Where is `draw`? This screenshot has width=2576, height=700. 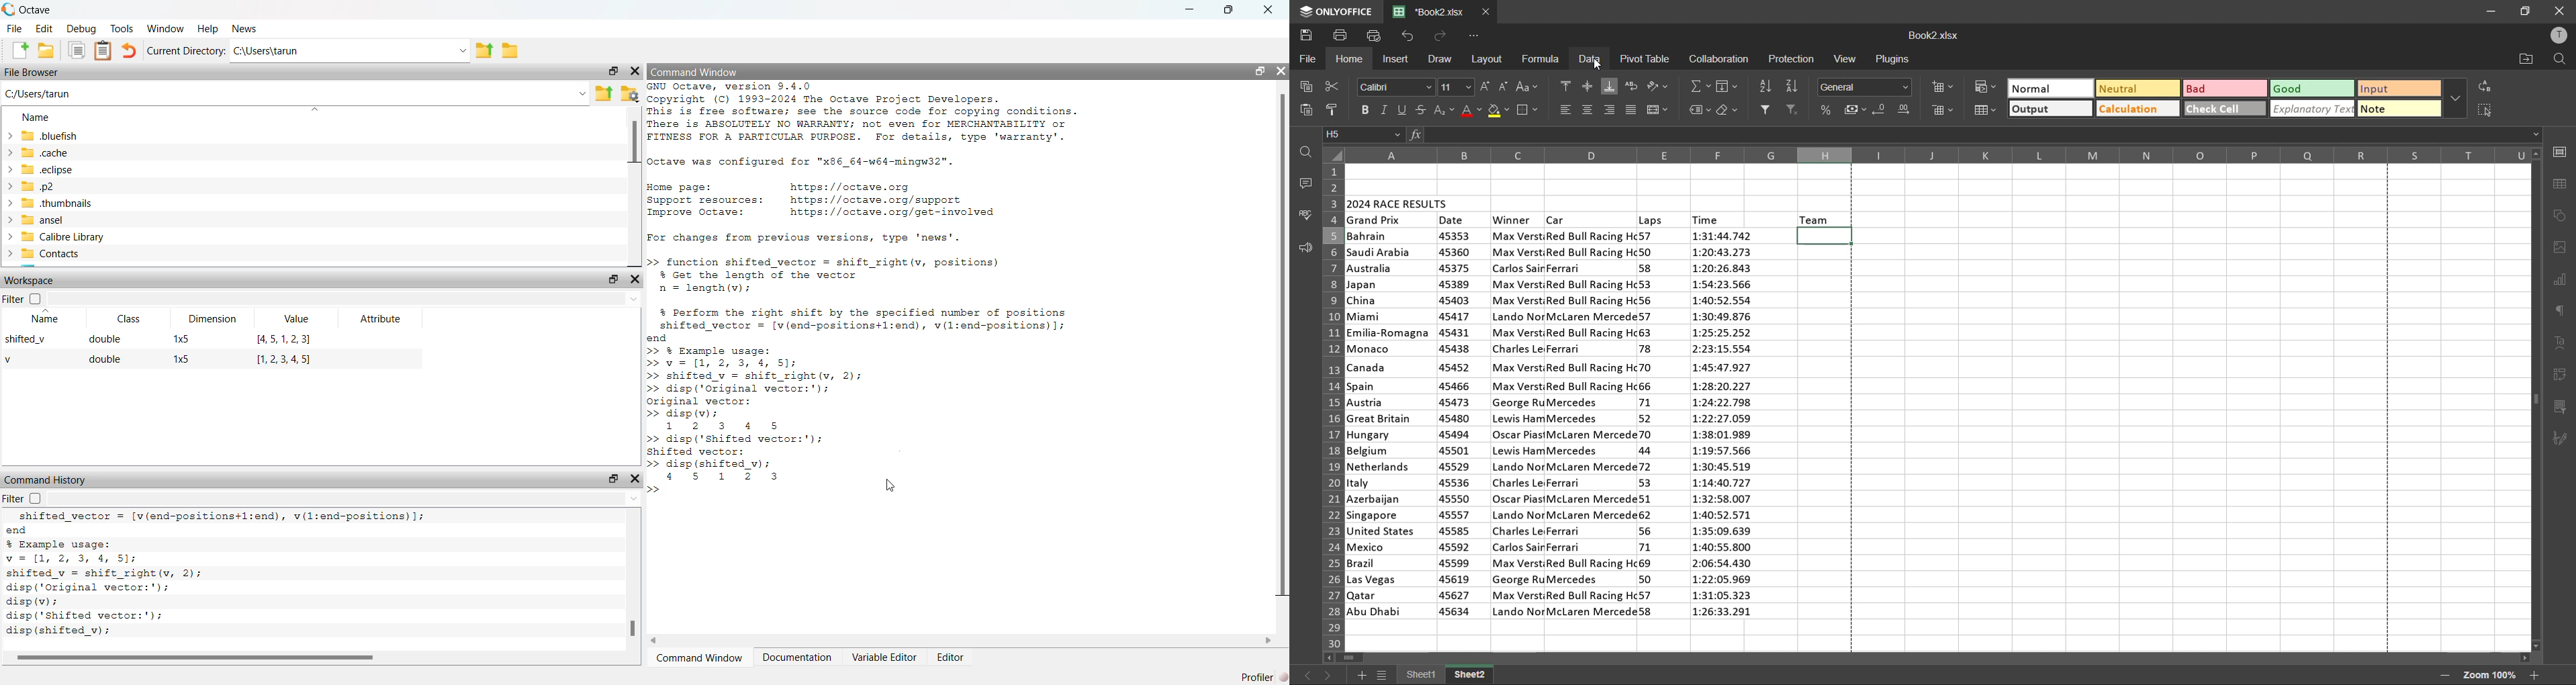 draw is located at coordinates (1441, 57).